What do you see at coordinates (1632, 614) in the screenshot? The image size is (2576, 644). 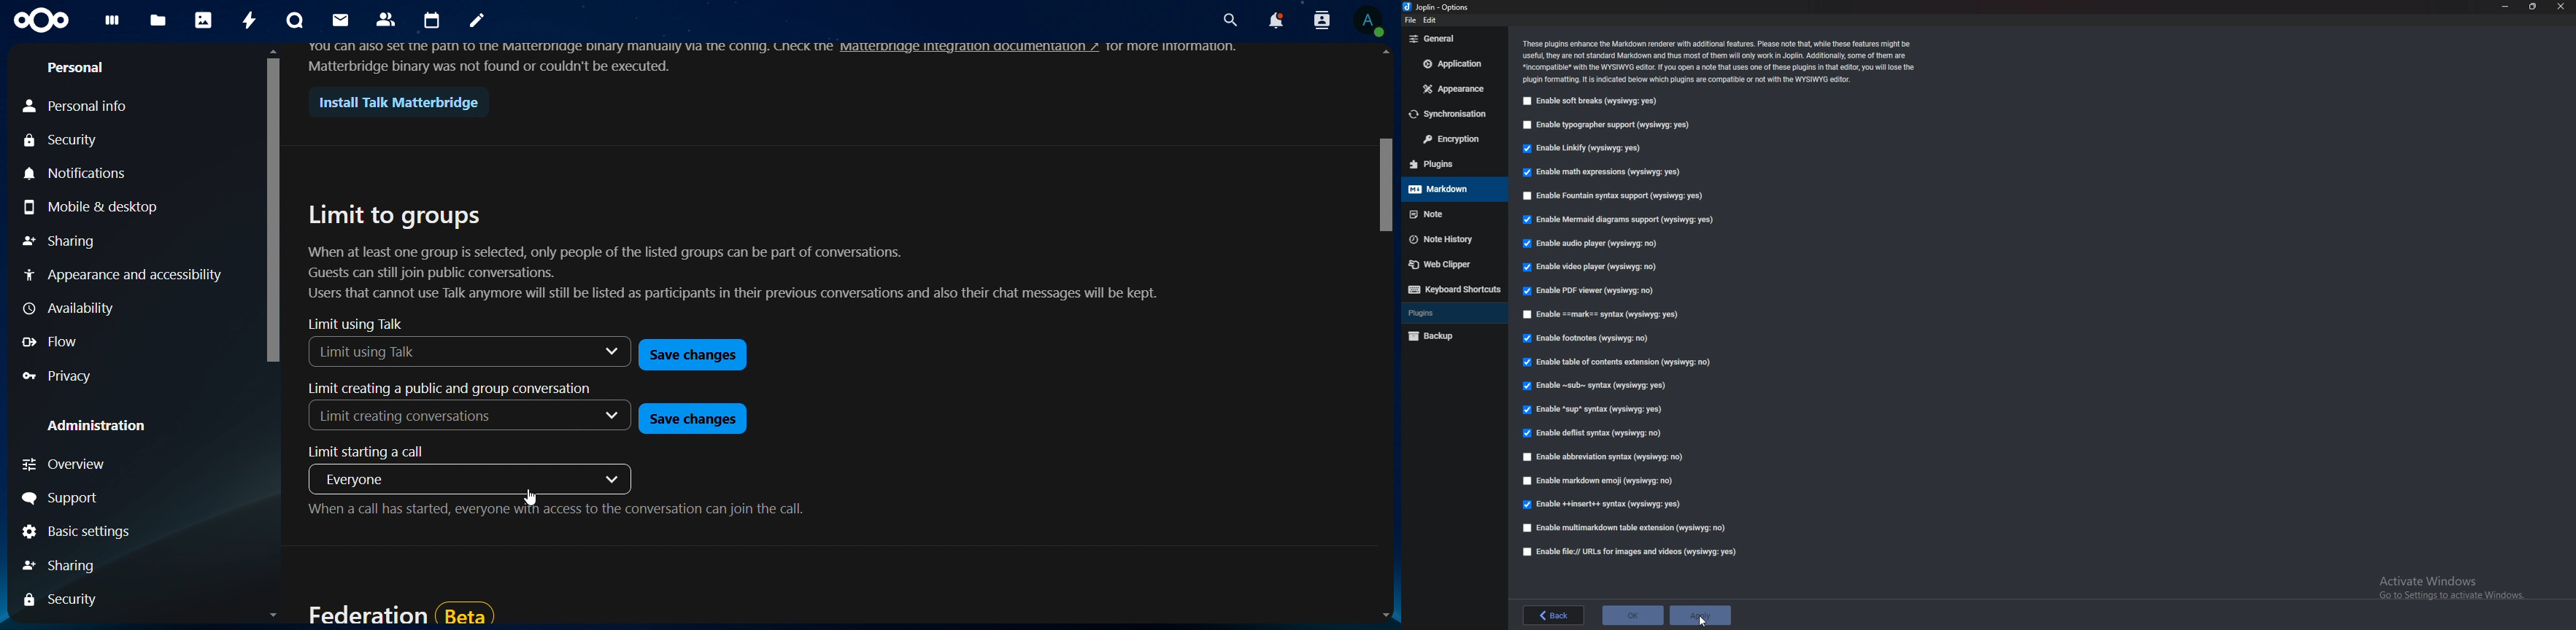 I see `ok` at bounding box center [1632, 614].